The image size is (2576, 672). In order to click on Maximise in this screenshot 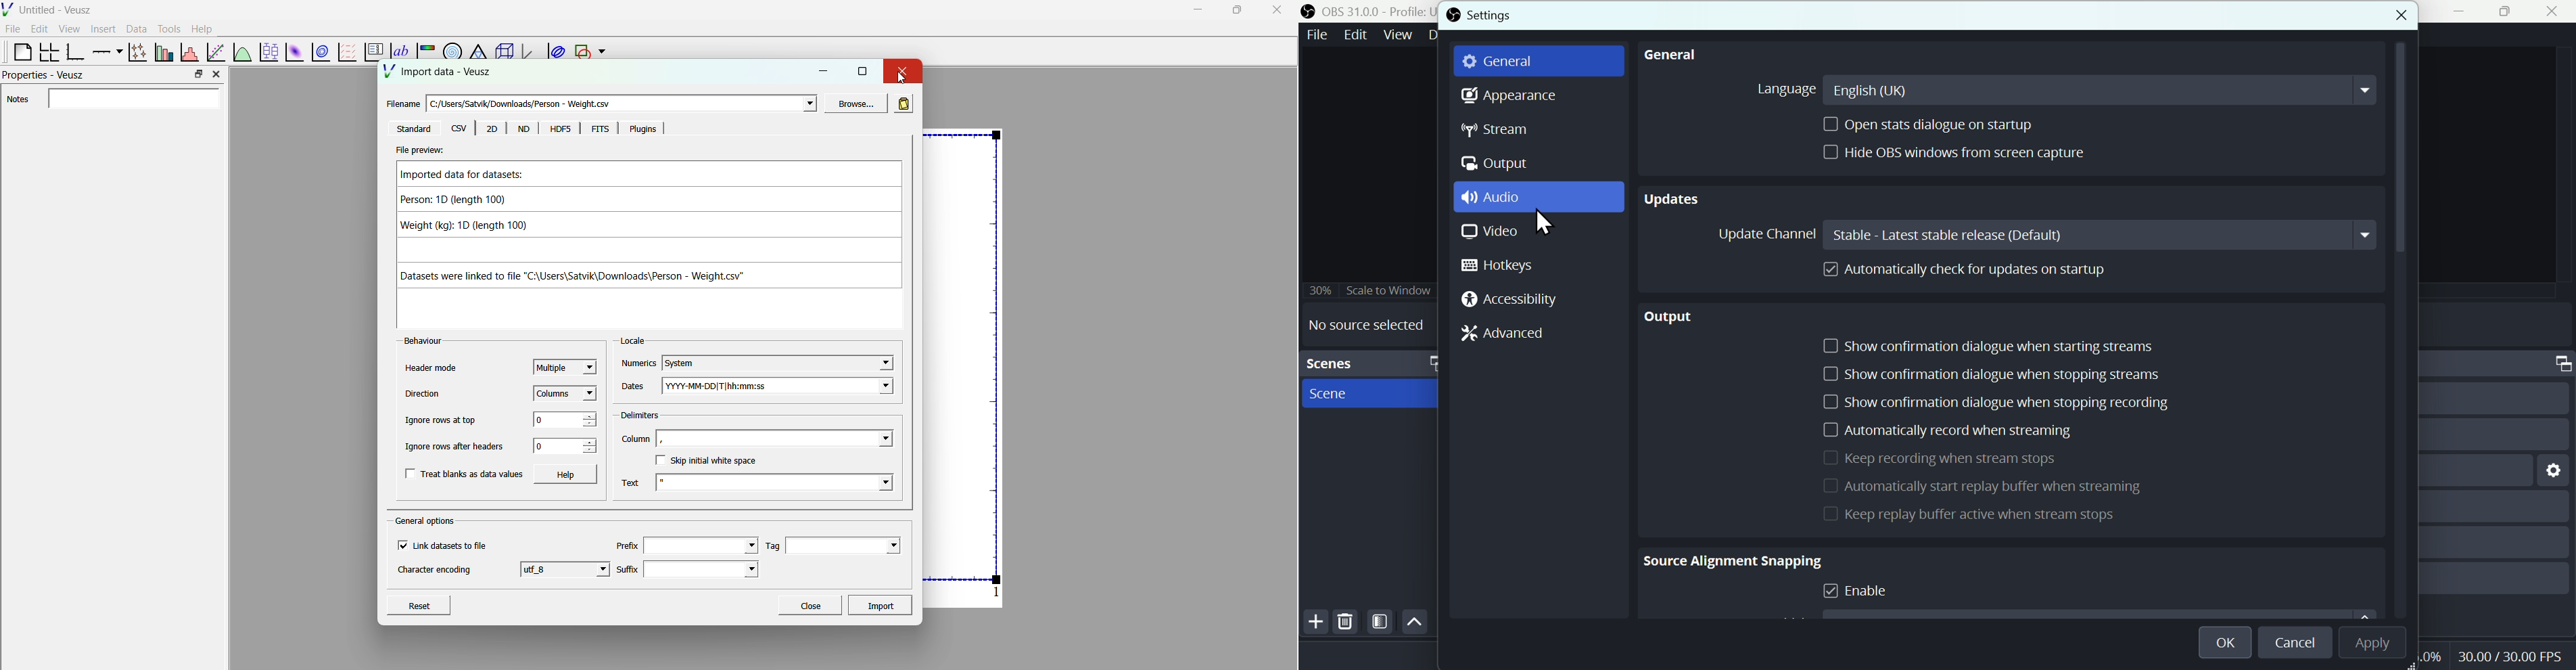, I will do `click(2507, 11)`.